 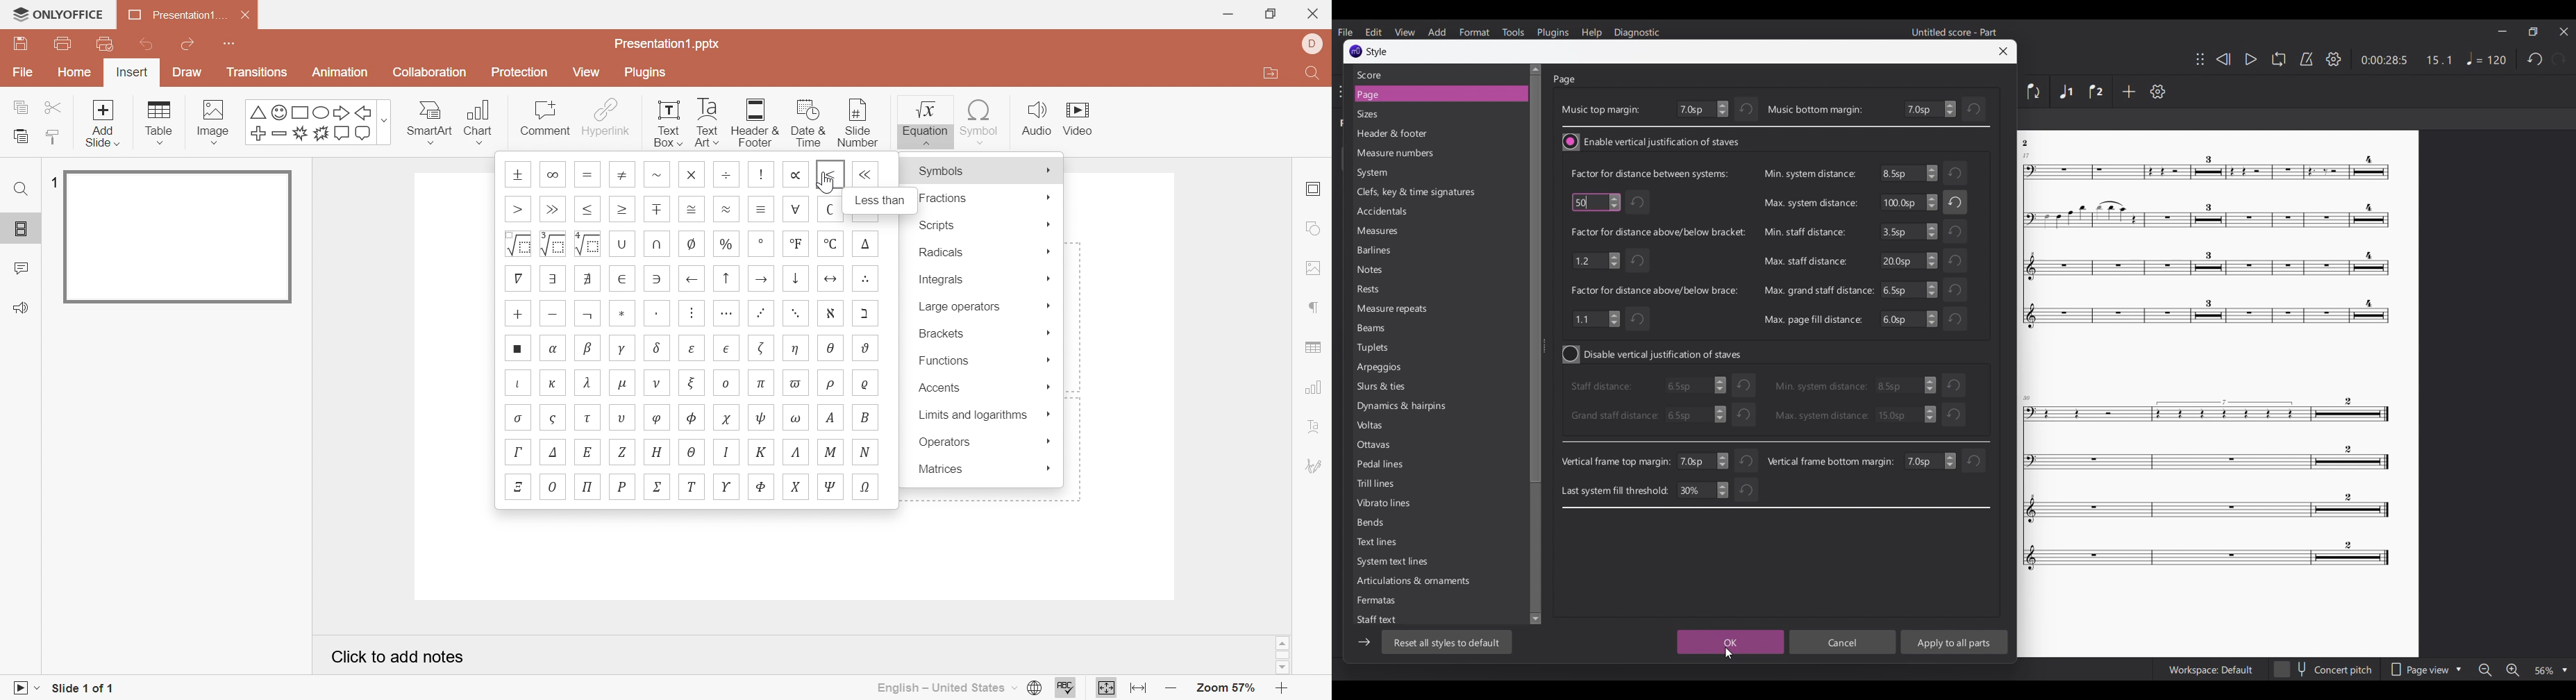 What do you see at coordinates (1745, 414) in the screenshot?
I see `Undo` at bounding box center [1745, 414].